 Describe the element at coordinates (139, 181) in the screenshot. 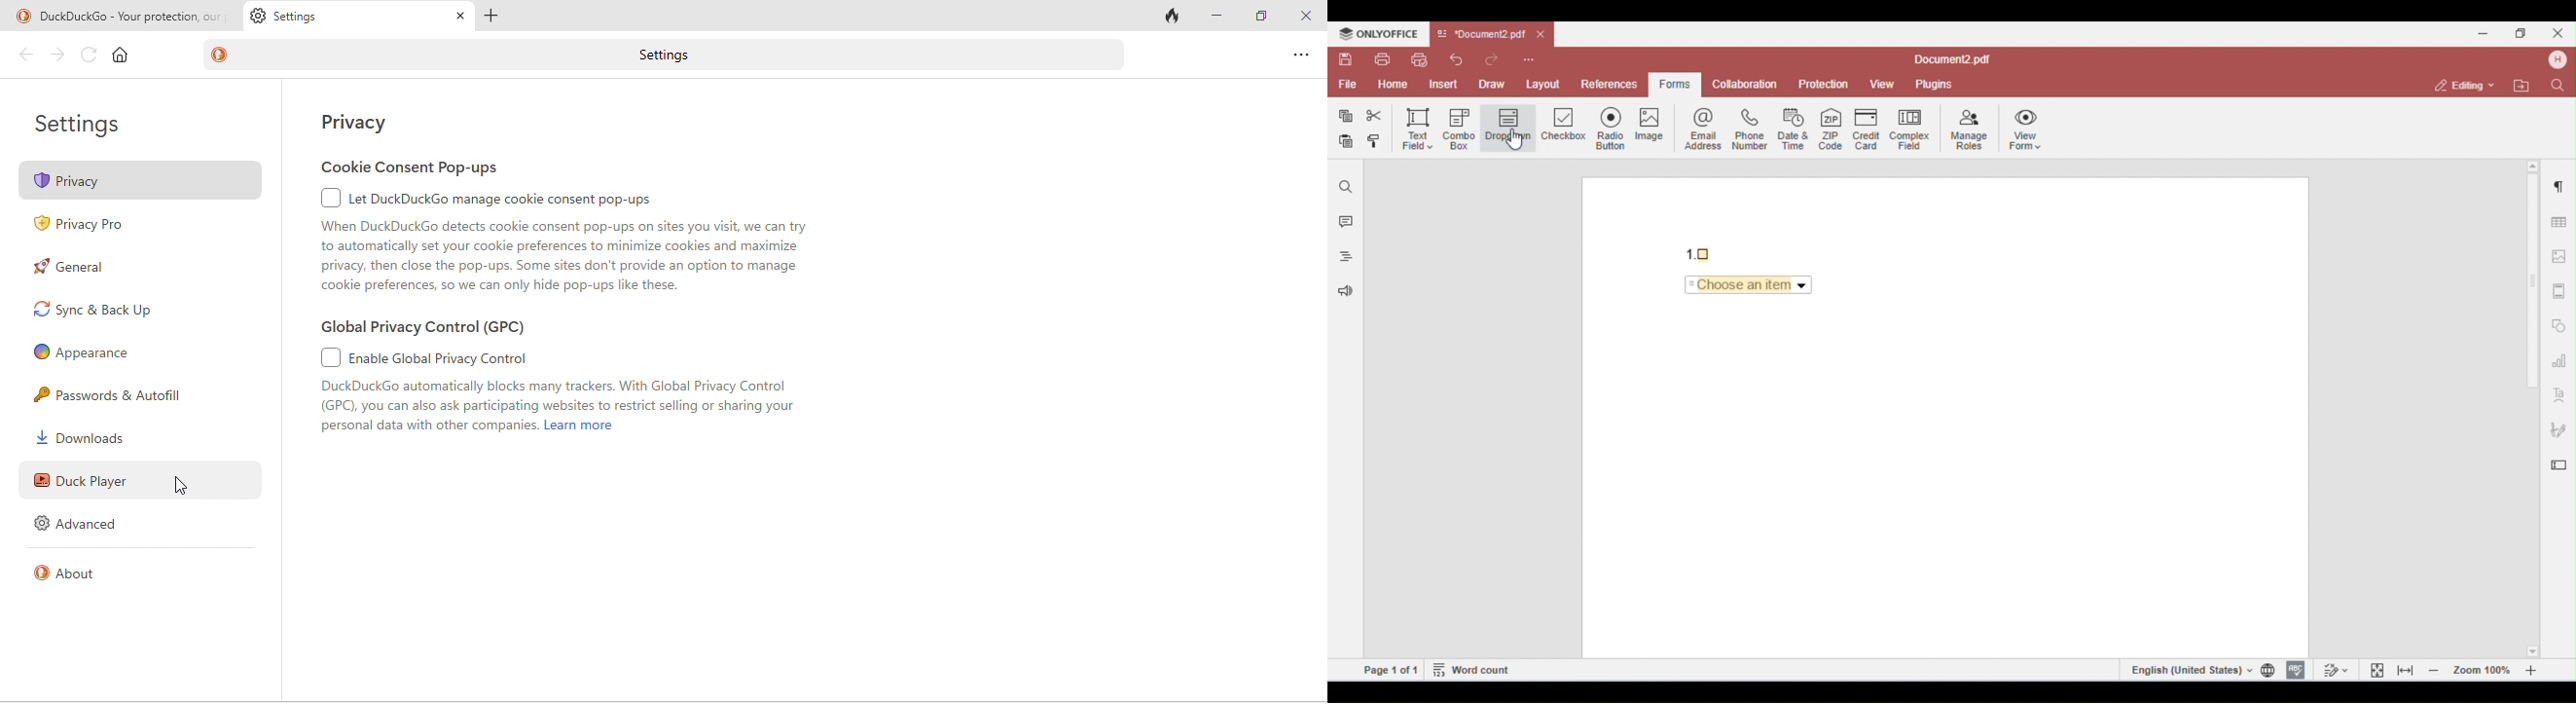

I see `privacy` at that location.